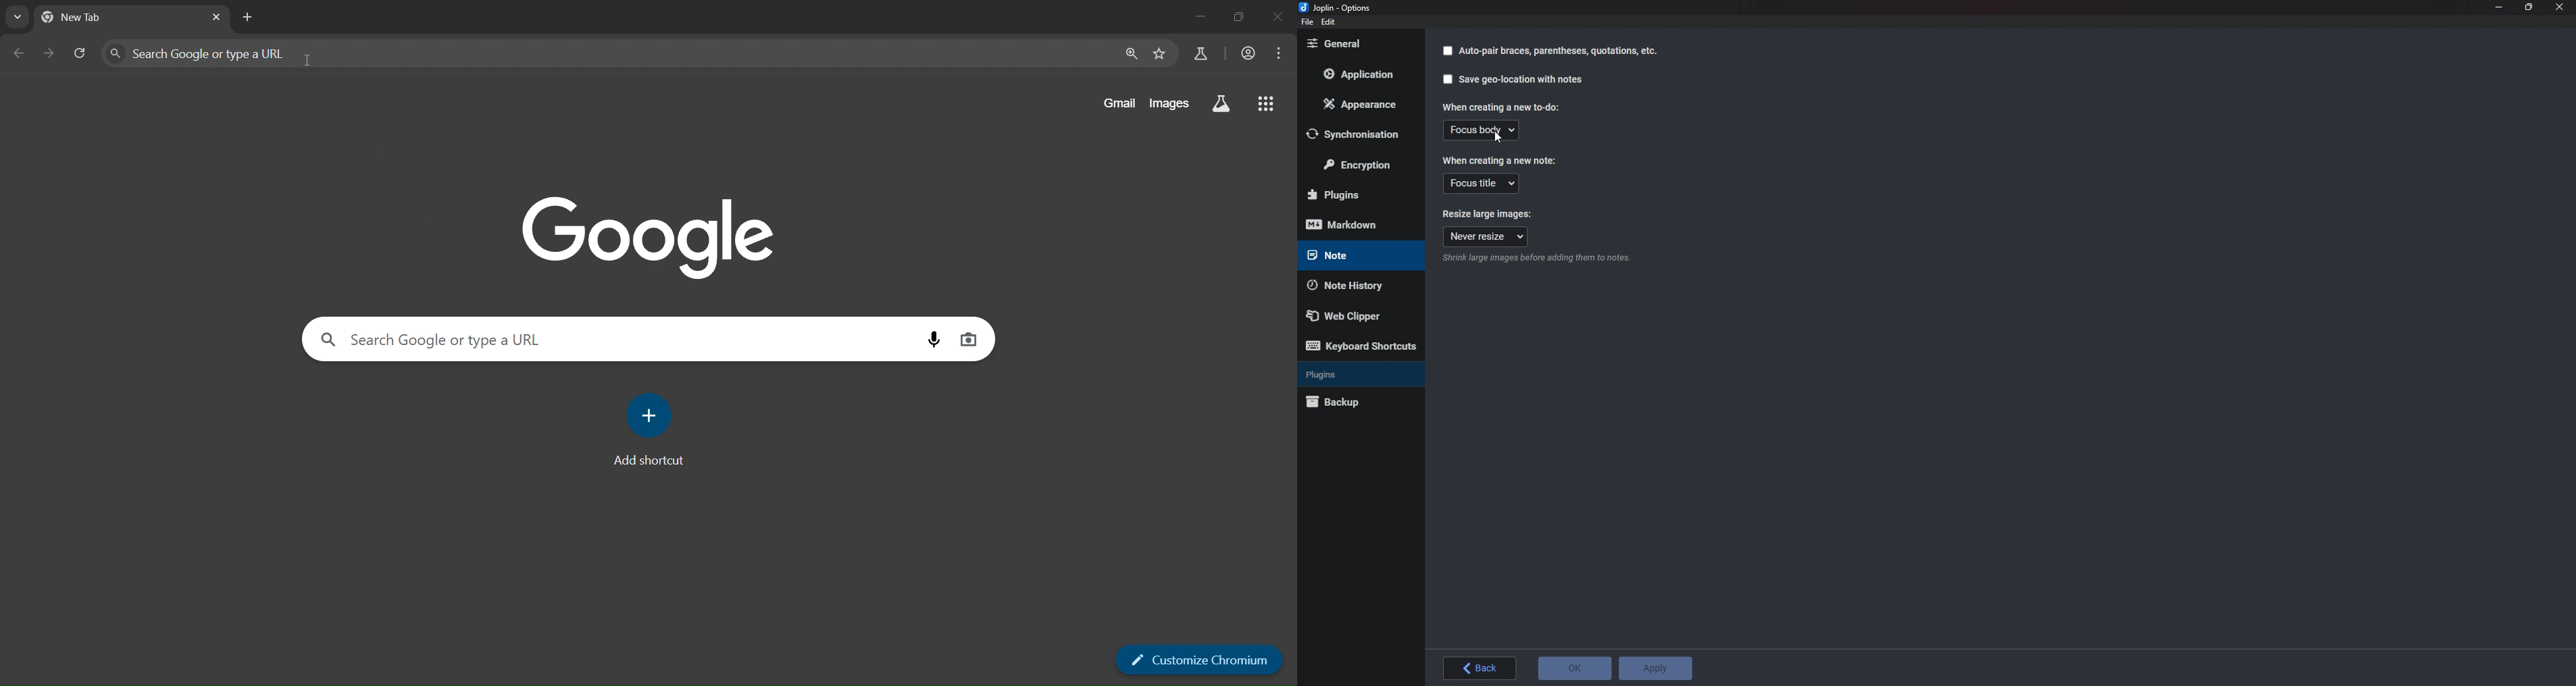 Image resolution: width=2576 pixels, height=700 pixels. I want to click on search labs, so click(1197, 53).